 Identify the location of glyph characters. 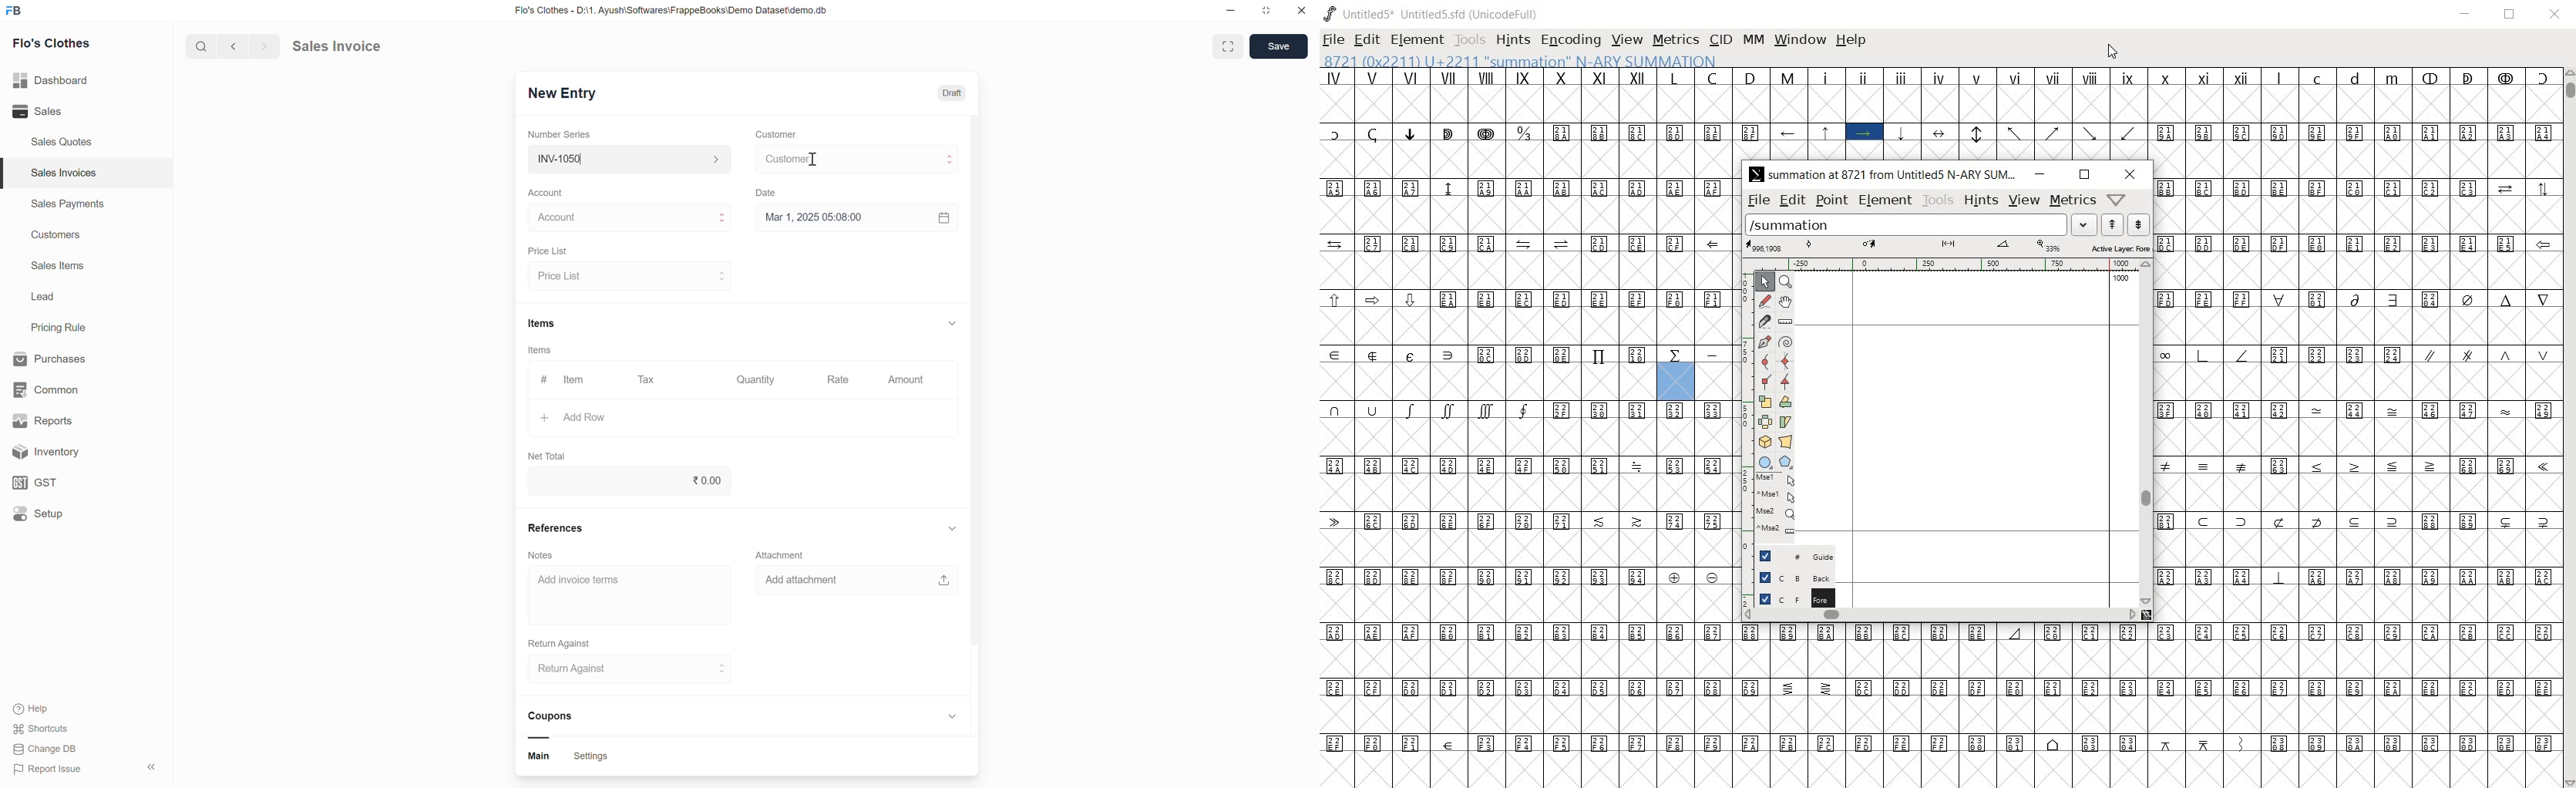
(2358, 400).